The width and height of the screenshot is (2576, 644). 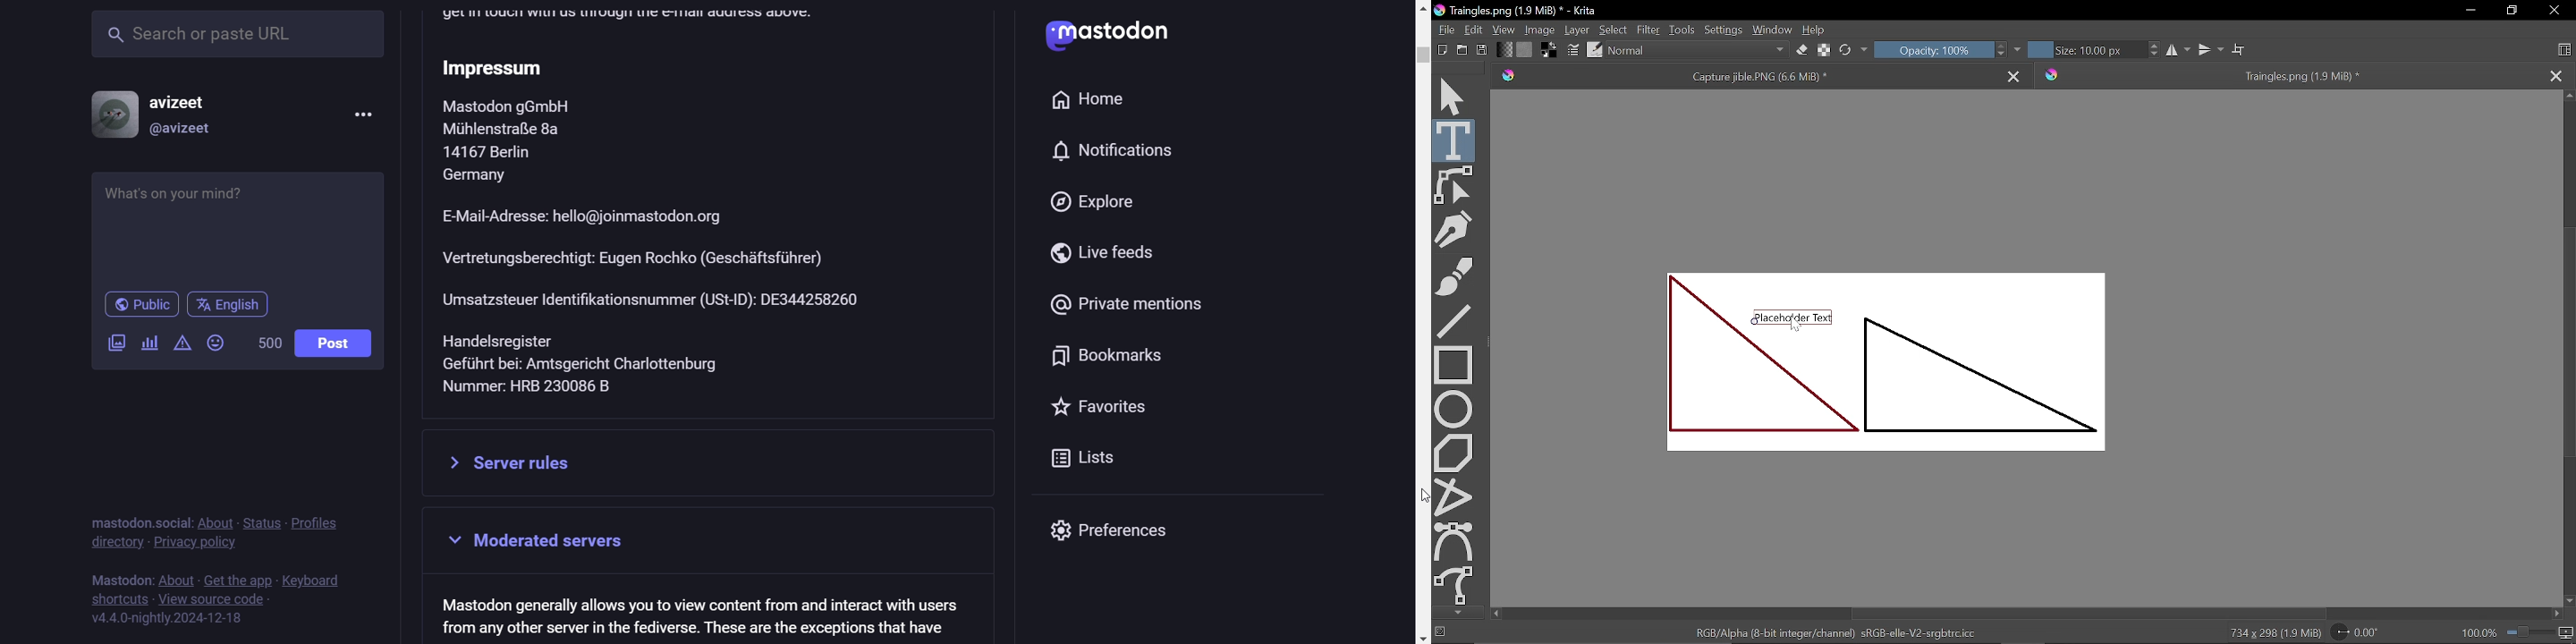 What do you see at coordinates (2288, 76) in the screenshot?
I see `Traingles.png (1.9 MiB) *` at bounding box center [2288, 76].